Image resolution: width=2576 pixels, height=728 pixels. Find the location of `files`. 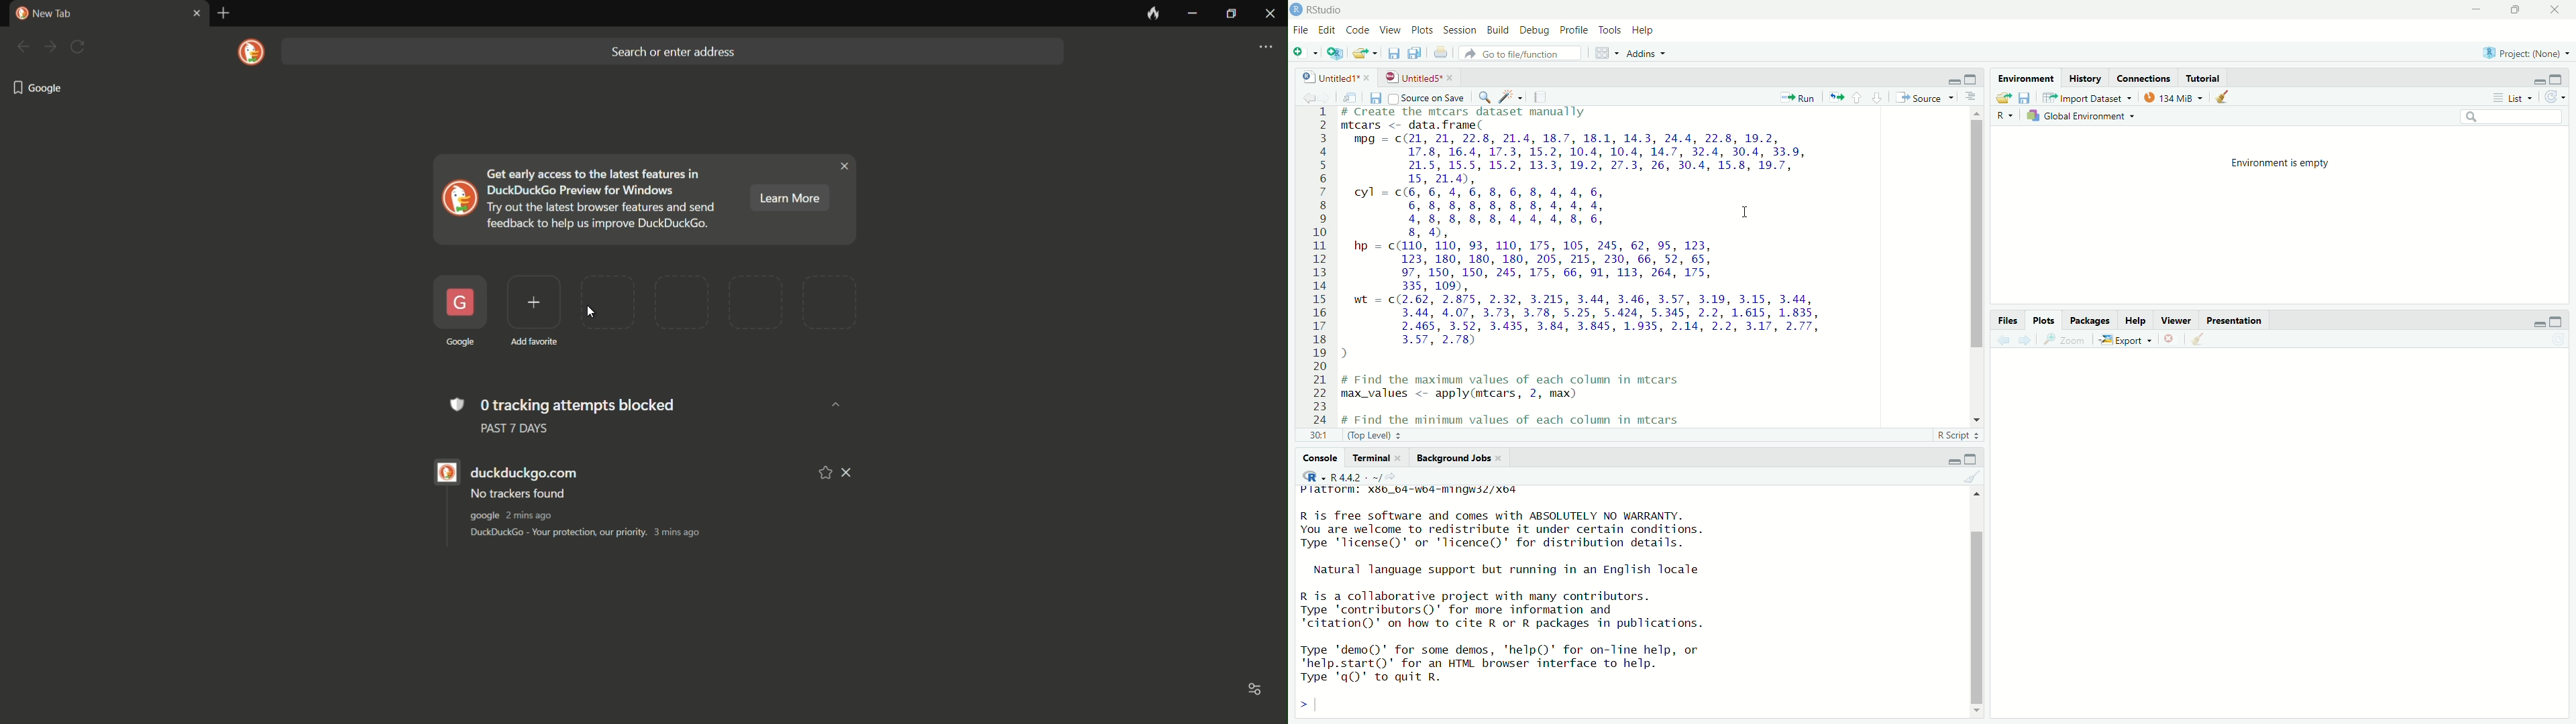

files is located at coordinates (2030, 99).